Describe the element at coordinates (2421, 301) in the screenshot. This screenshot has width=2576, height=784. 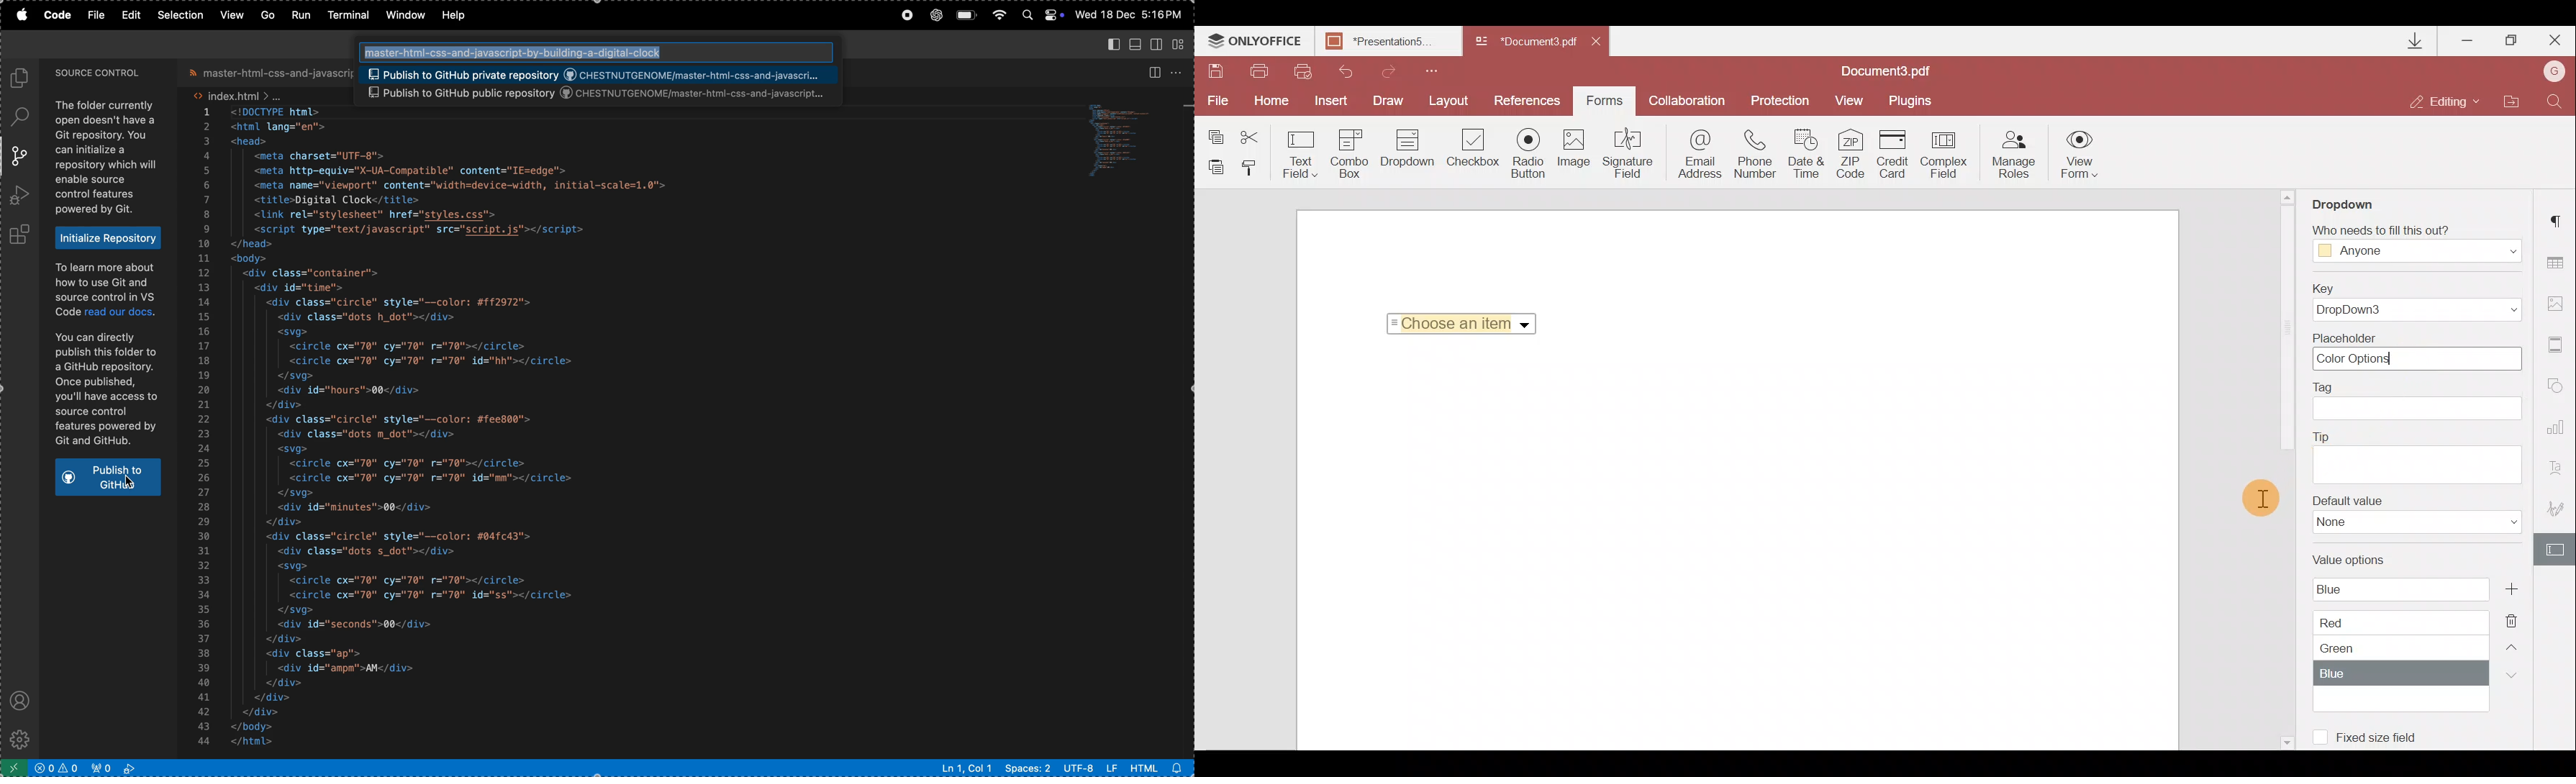
I see `Key` at that location.